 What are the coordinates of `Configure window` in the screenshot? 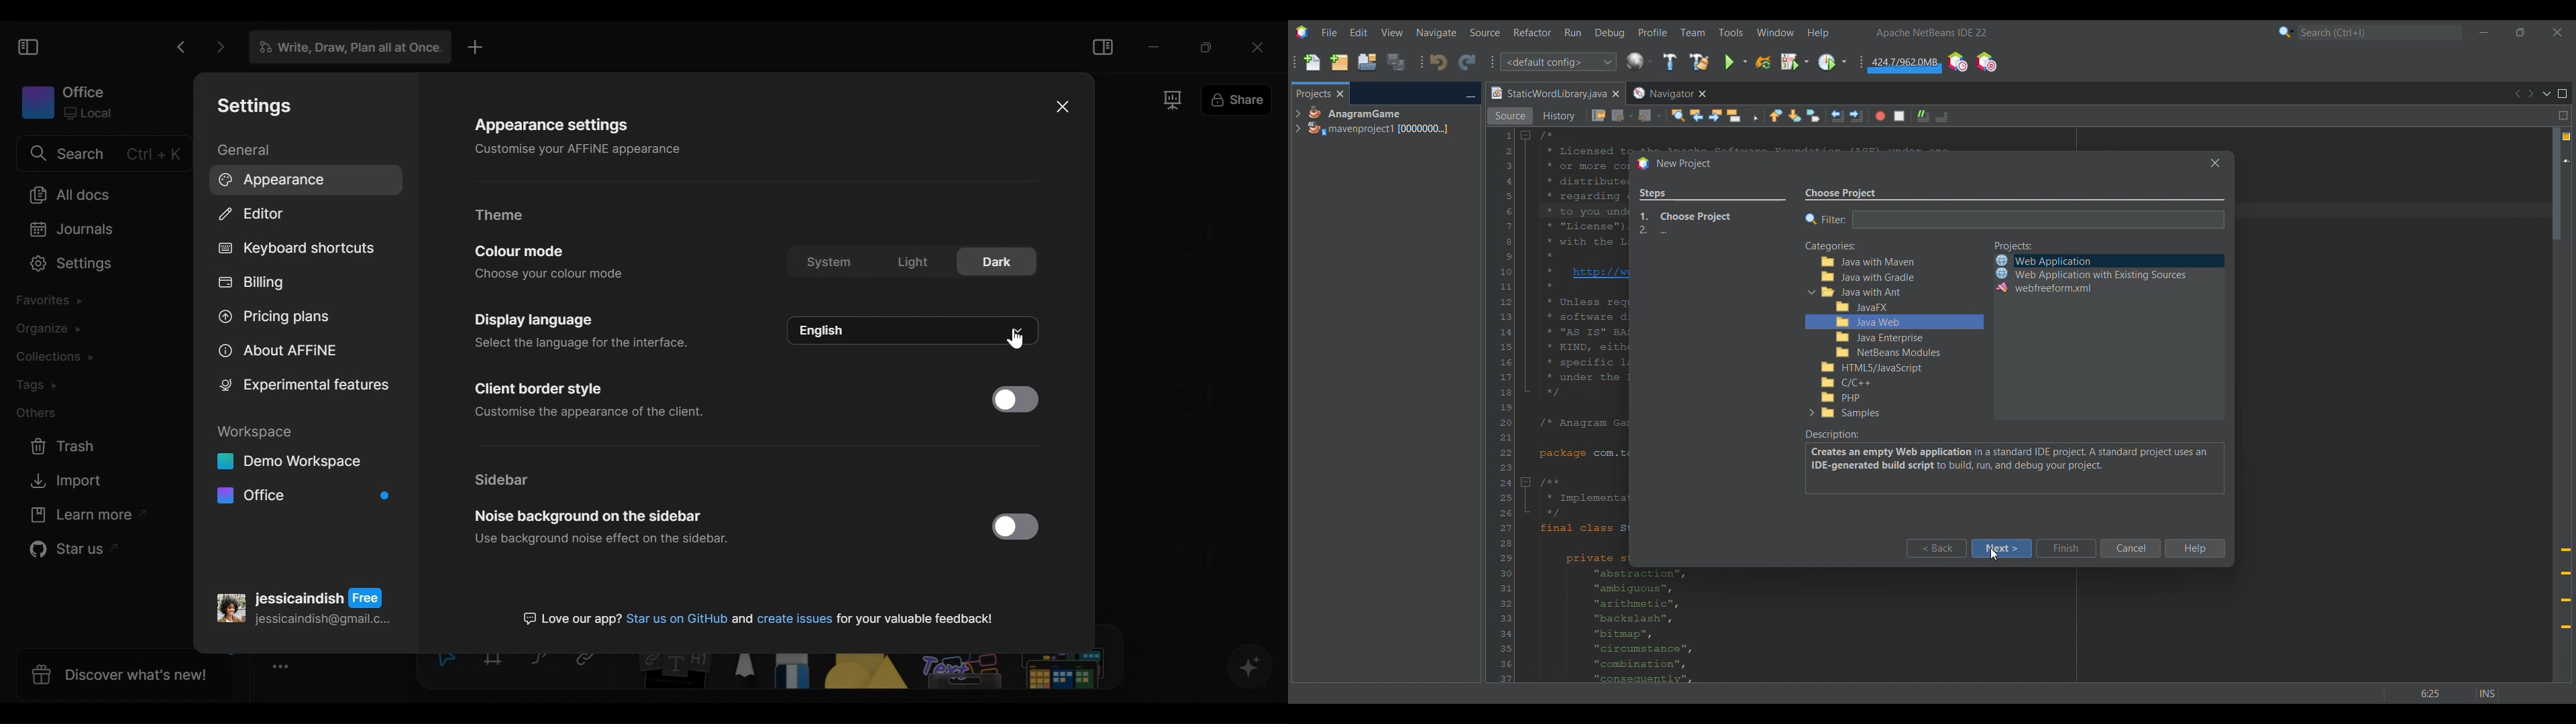 It's located at (1639, 61).